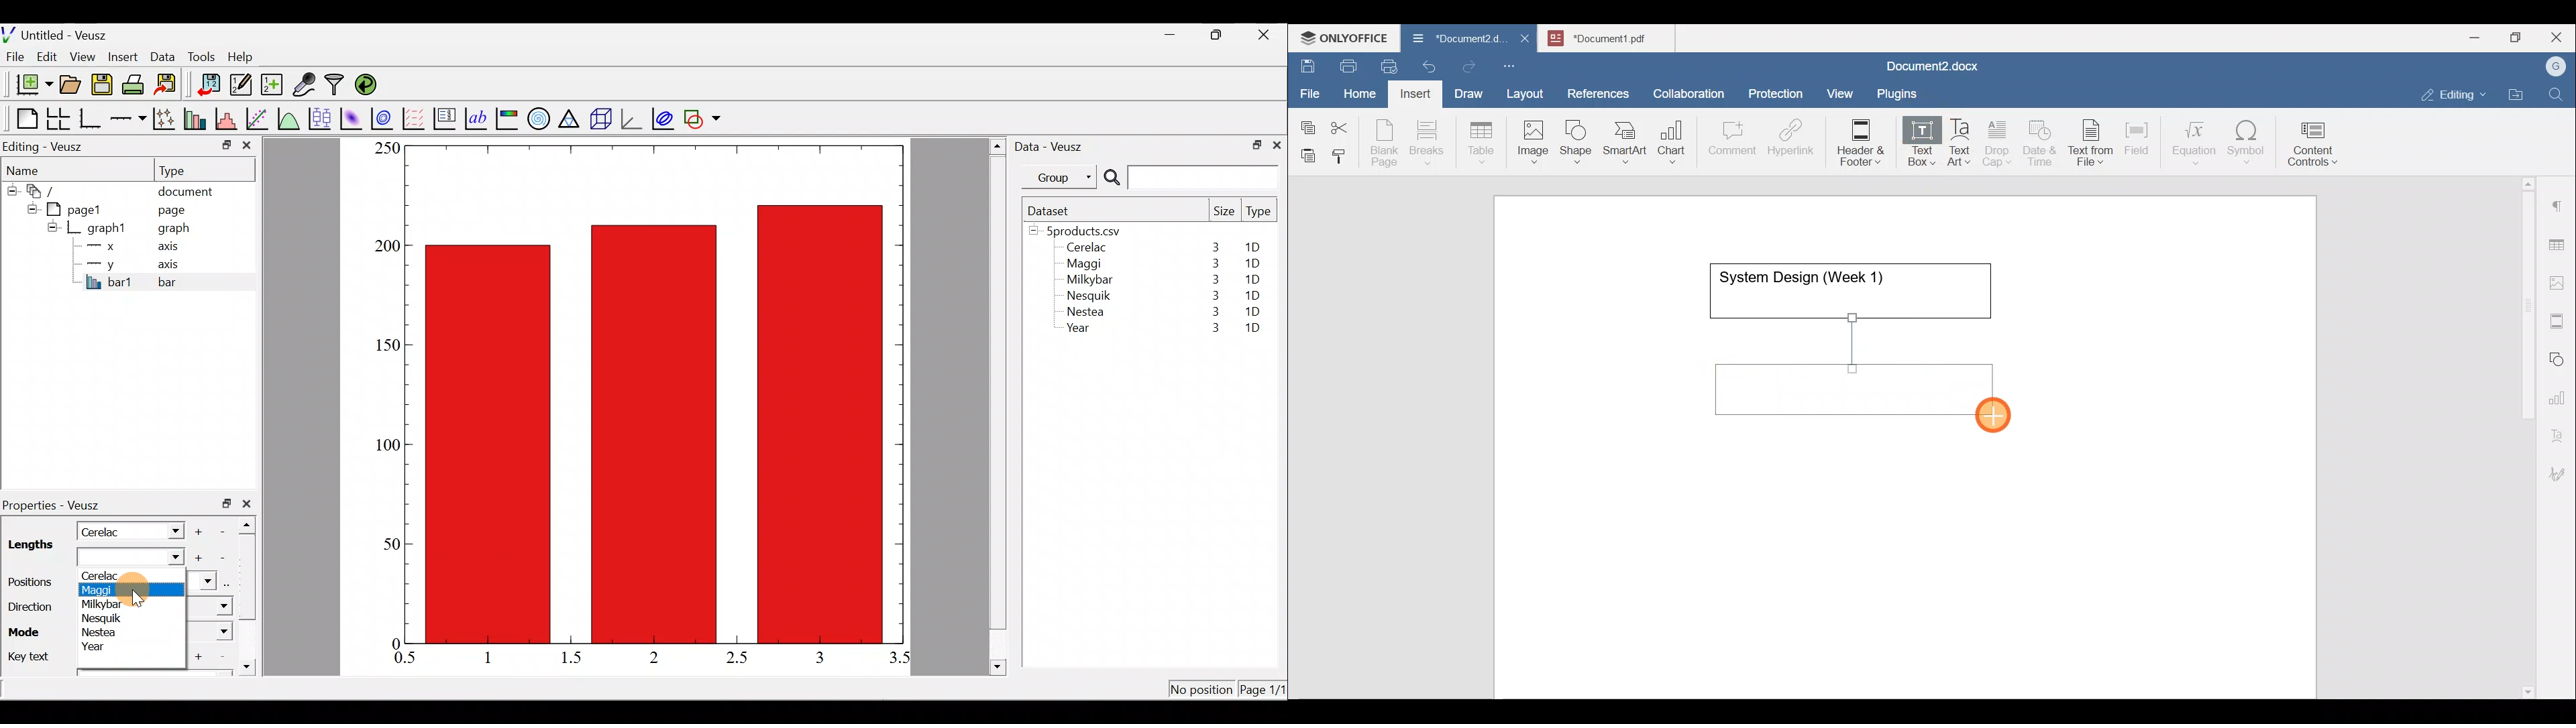 The image size is (2576, 728). Describe the element at coordinates (2559, 430) in the screenshot. I see `Text Art settings` at that location.